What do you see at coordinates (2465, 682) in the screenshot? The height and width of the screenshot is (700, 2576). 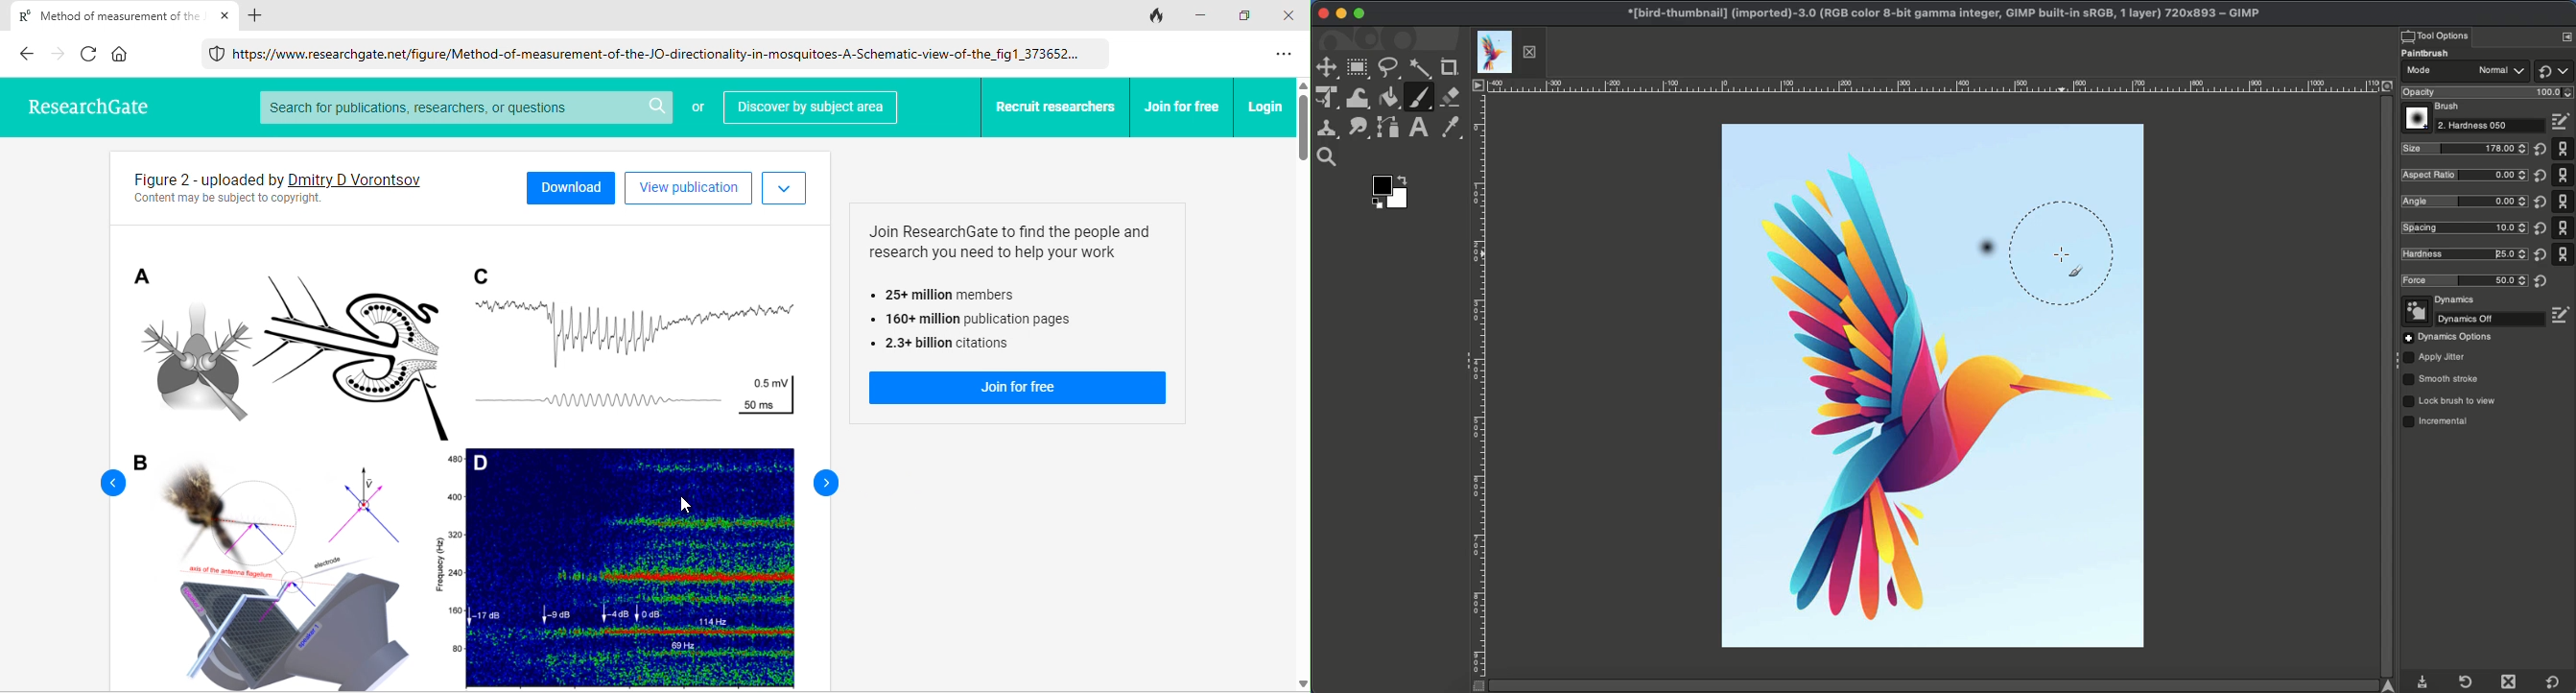 I see `Refresh` at bounding box center [2465, 682].